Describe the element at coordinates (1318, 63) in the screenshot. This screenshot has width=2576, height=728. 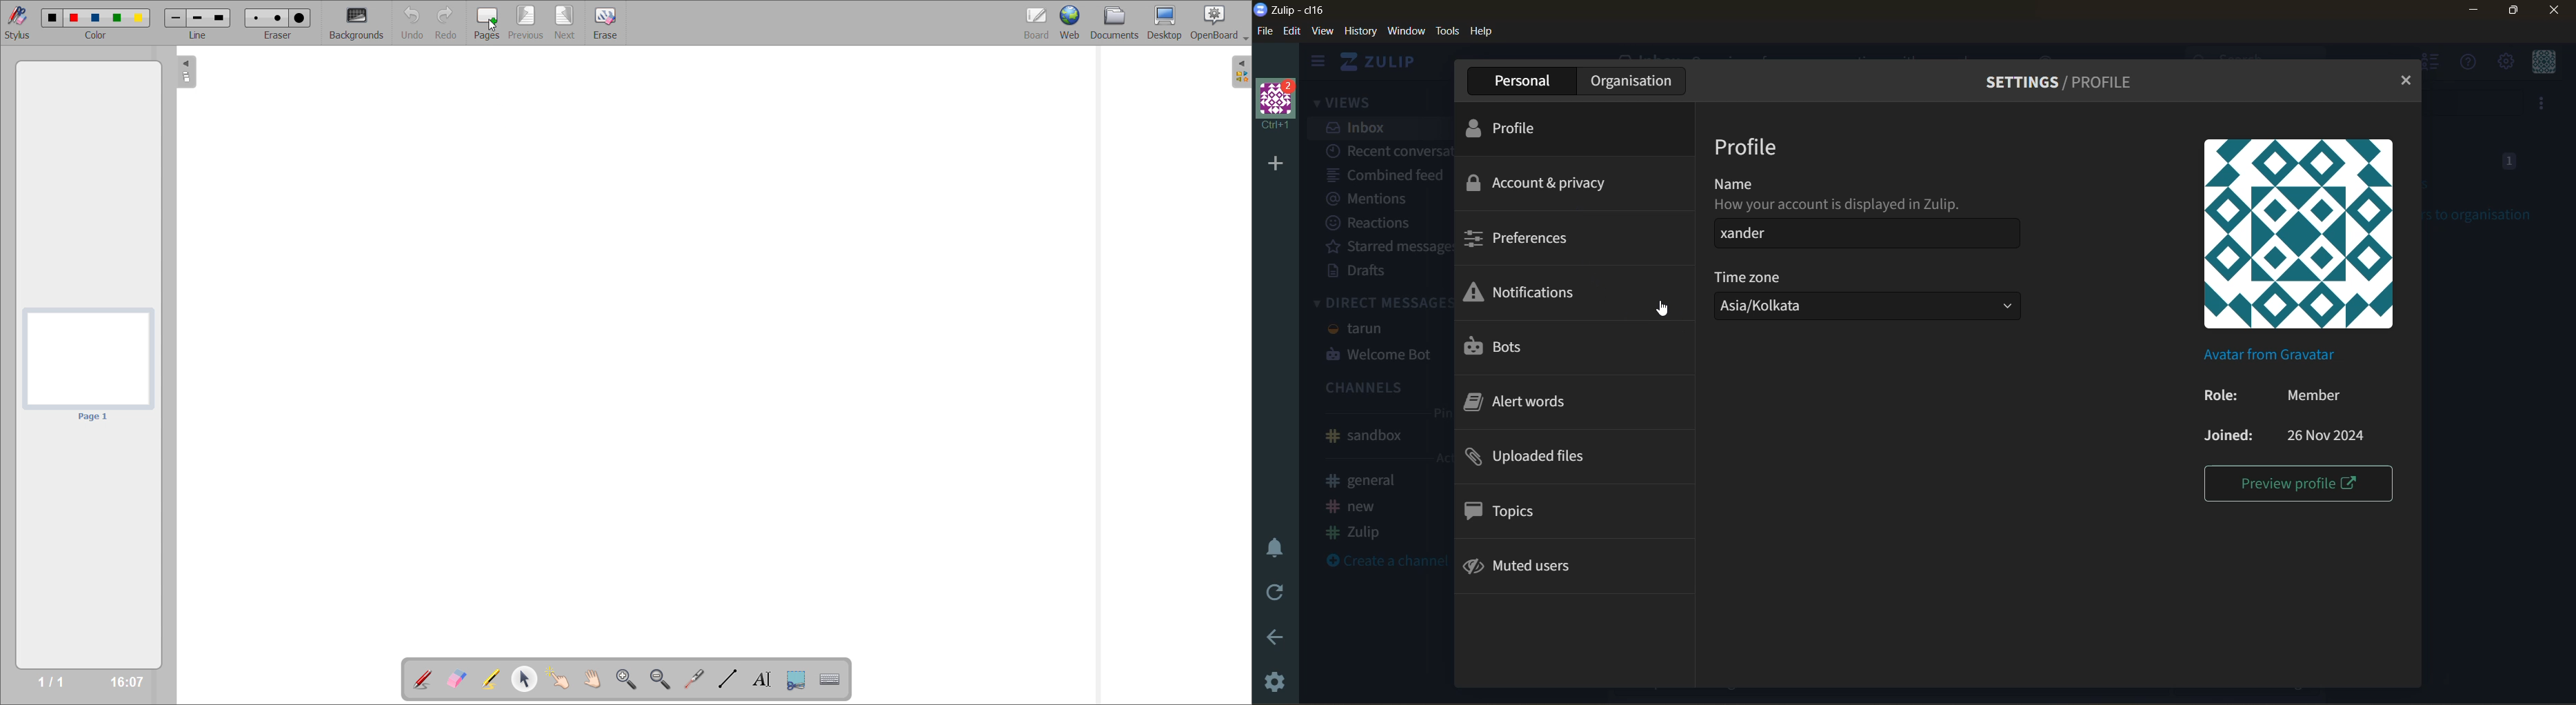
I see `hide side bar` at that location.